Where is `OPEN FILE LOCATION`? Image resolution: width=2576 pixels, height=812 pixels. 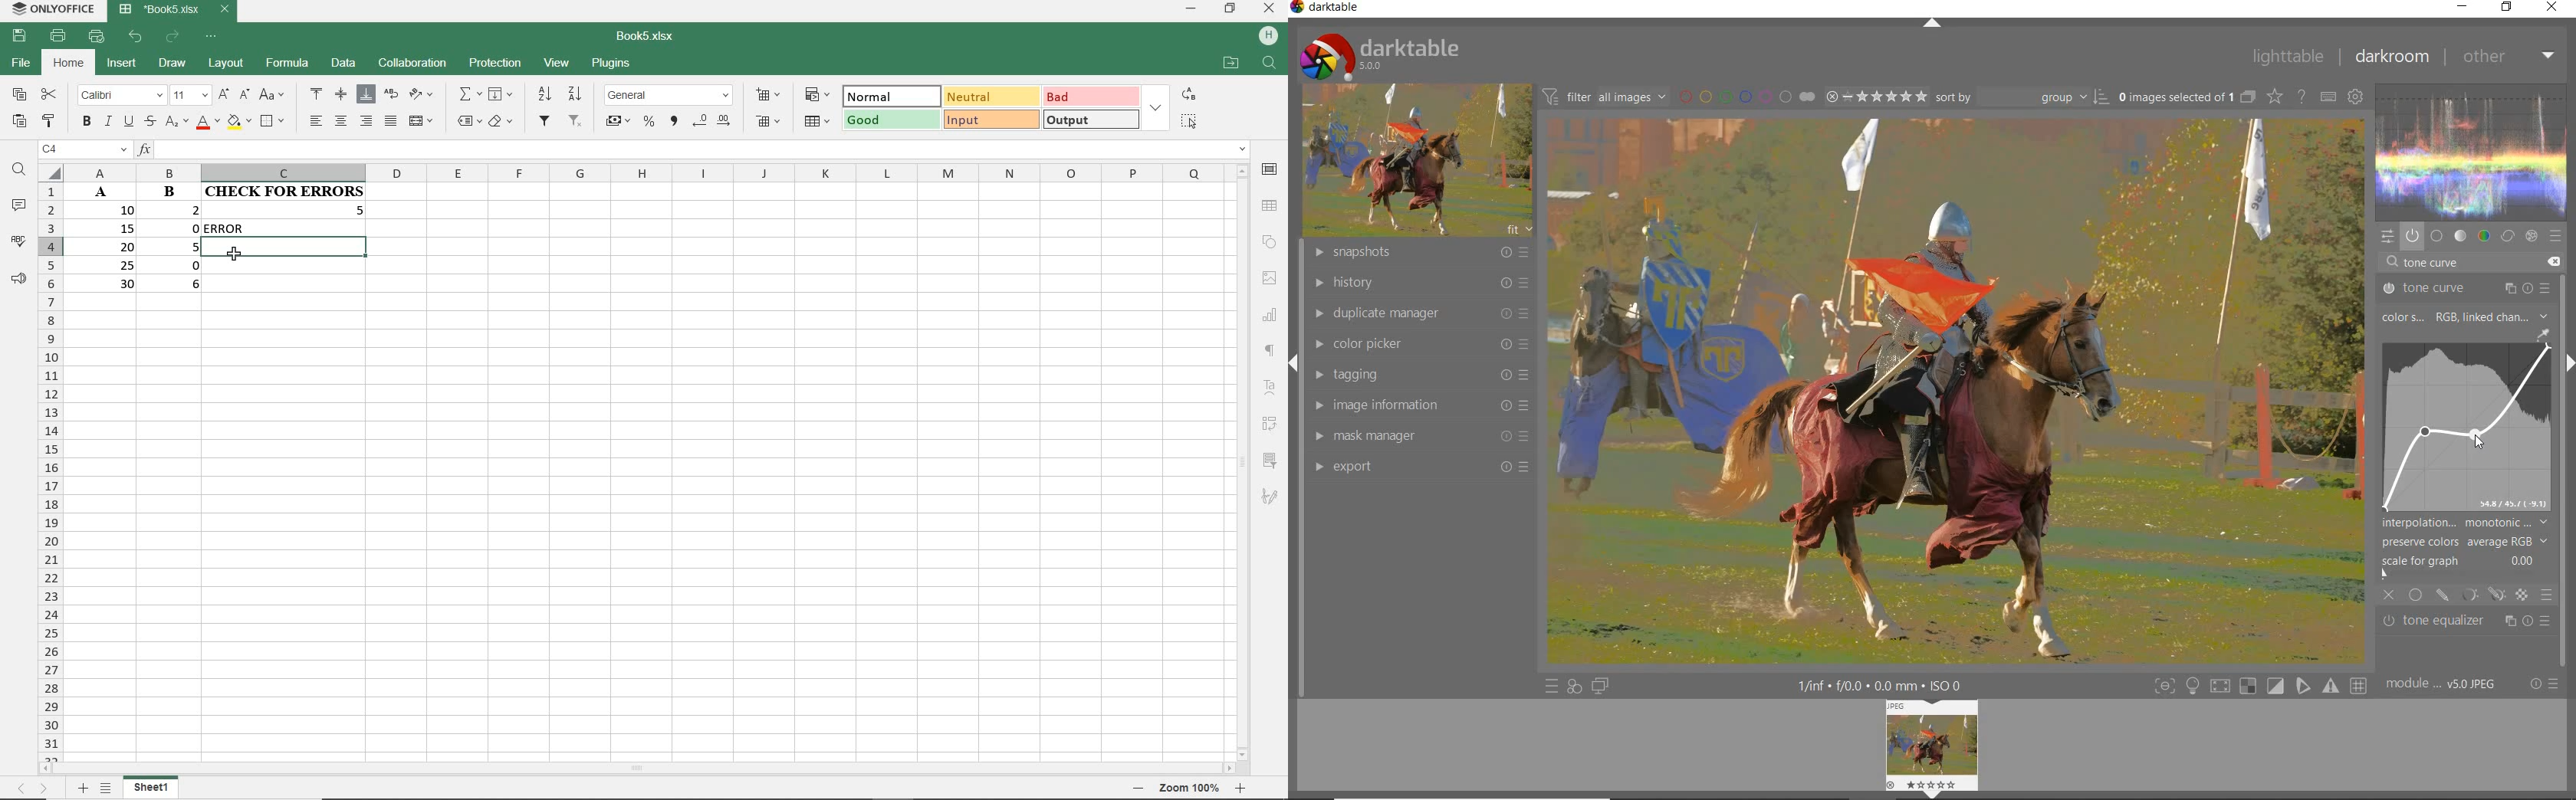 OPEN FILE LOCATION is located at coordinates (1230, 62).